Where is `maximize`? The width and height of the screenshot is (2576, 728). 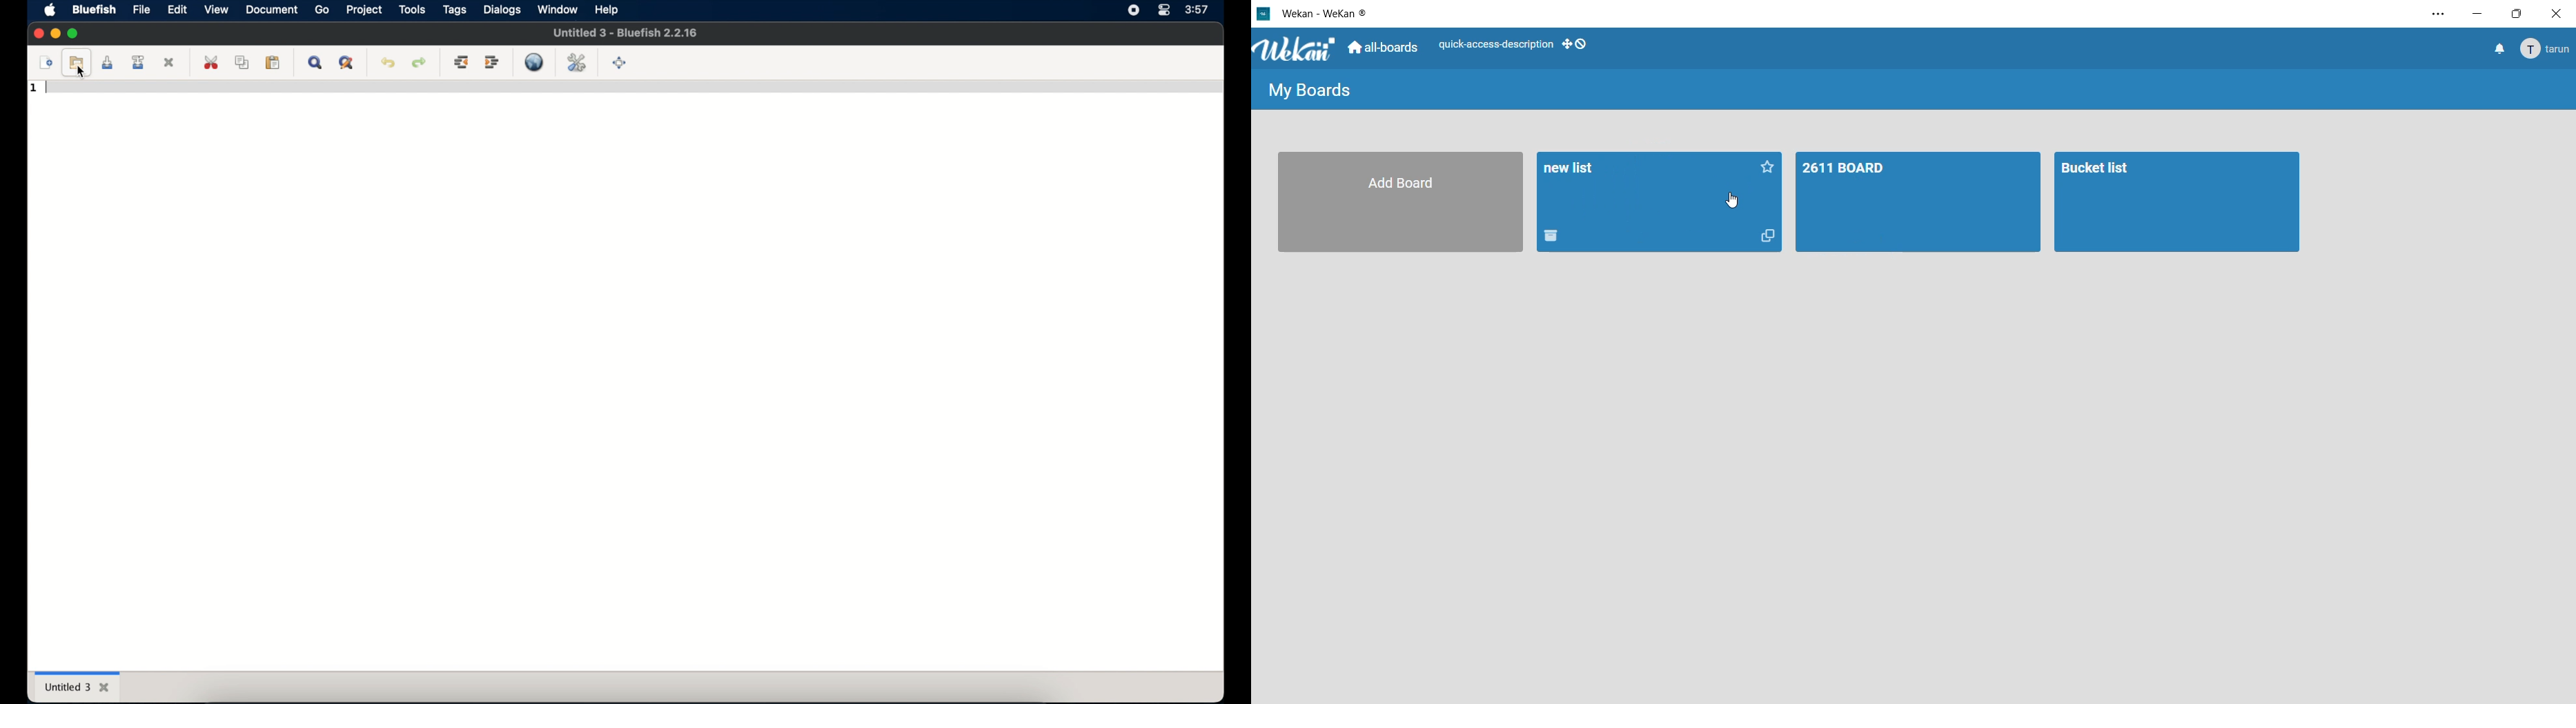
maximize is located at coordinates (2518, 14).